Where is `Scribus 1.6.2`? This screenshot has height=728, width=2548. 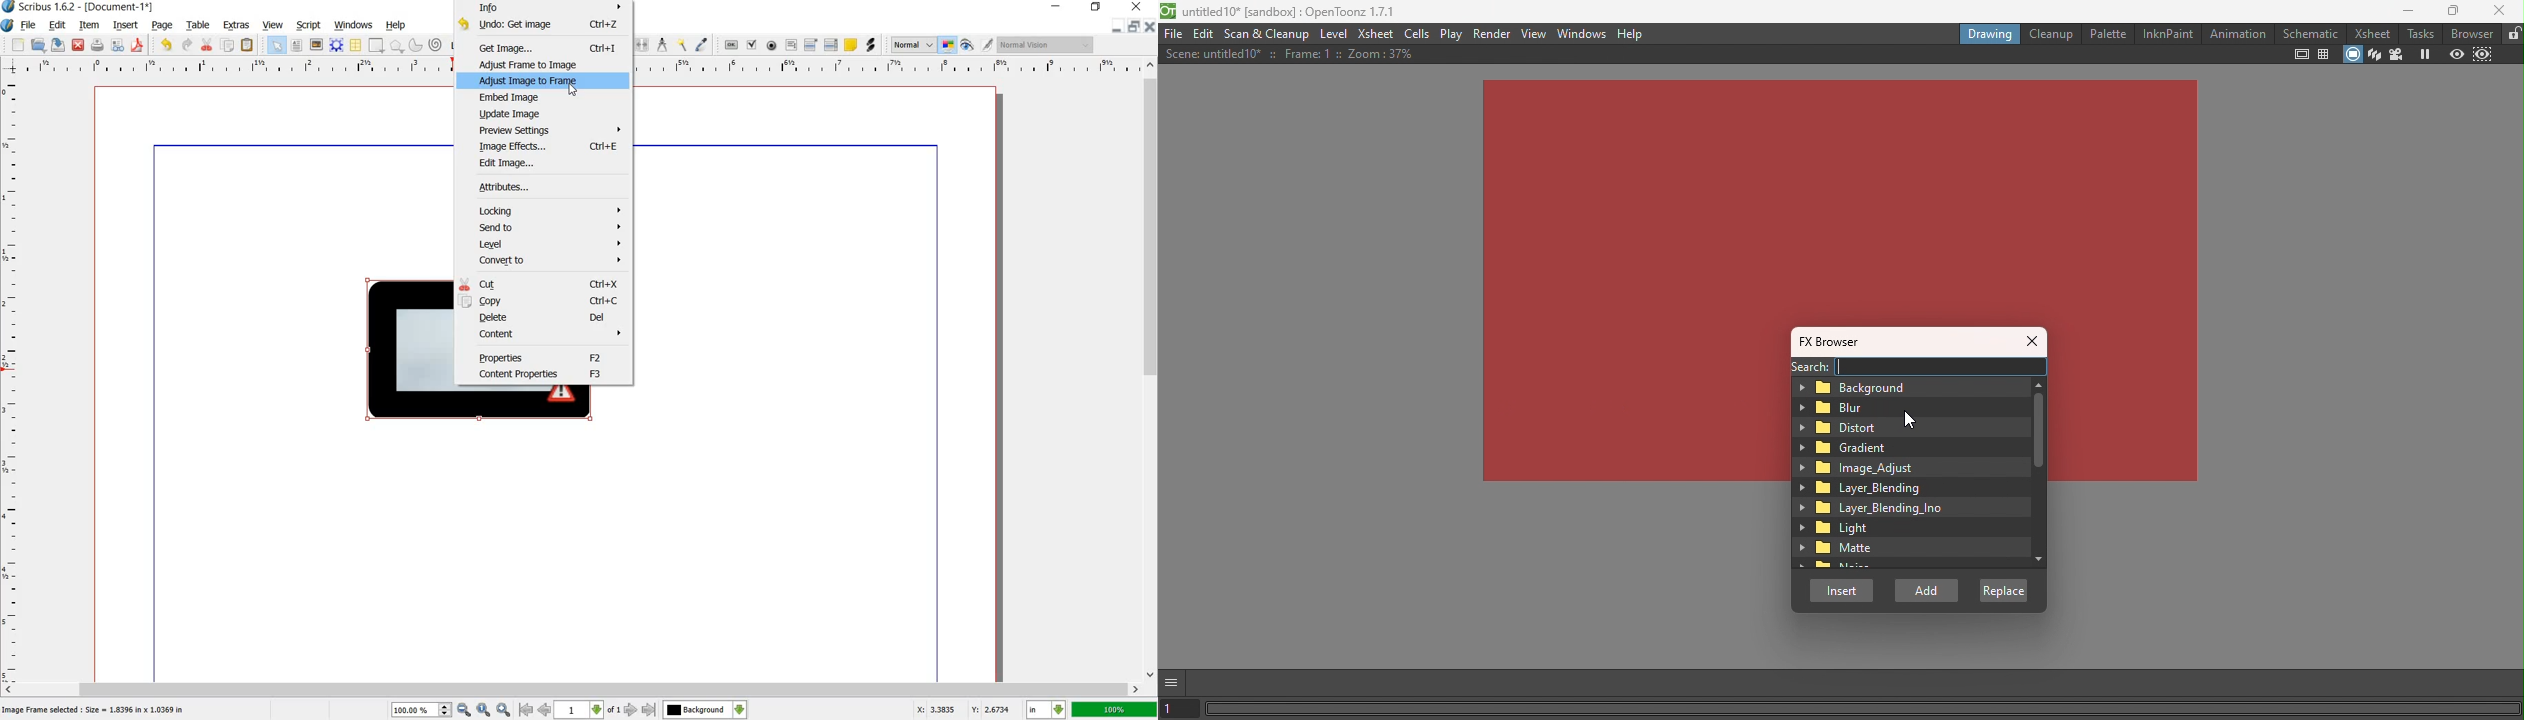 Scribus 1.6.2 is located at coordinates (39, 7).